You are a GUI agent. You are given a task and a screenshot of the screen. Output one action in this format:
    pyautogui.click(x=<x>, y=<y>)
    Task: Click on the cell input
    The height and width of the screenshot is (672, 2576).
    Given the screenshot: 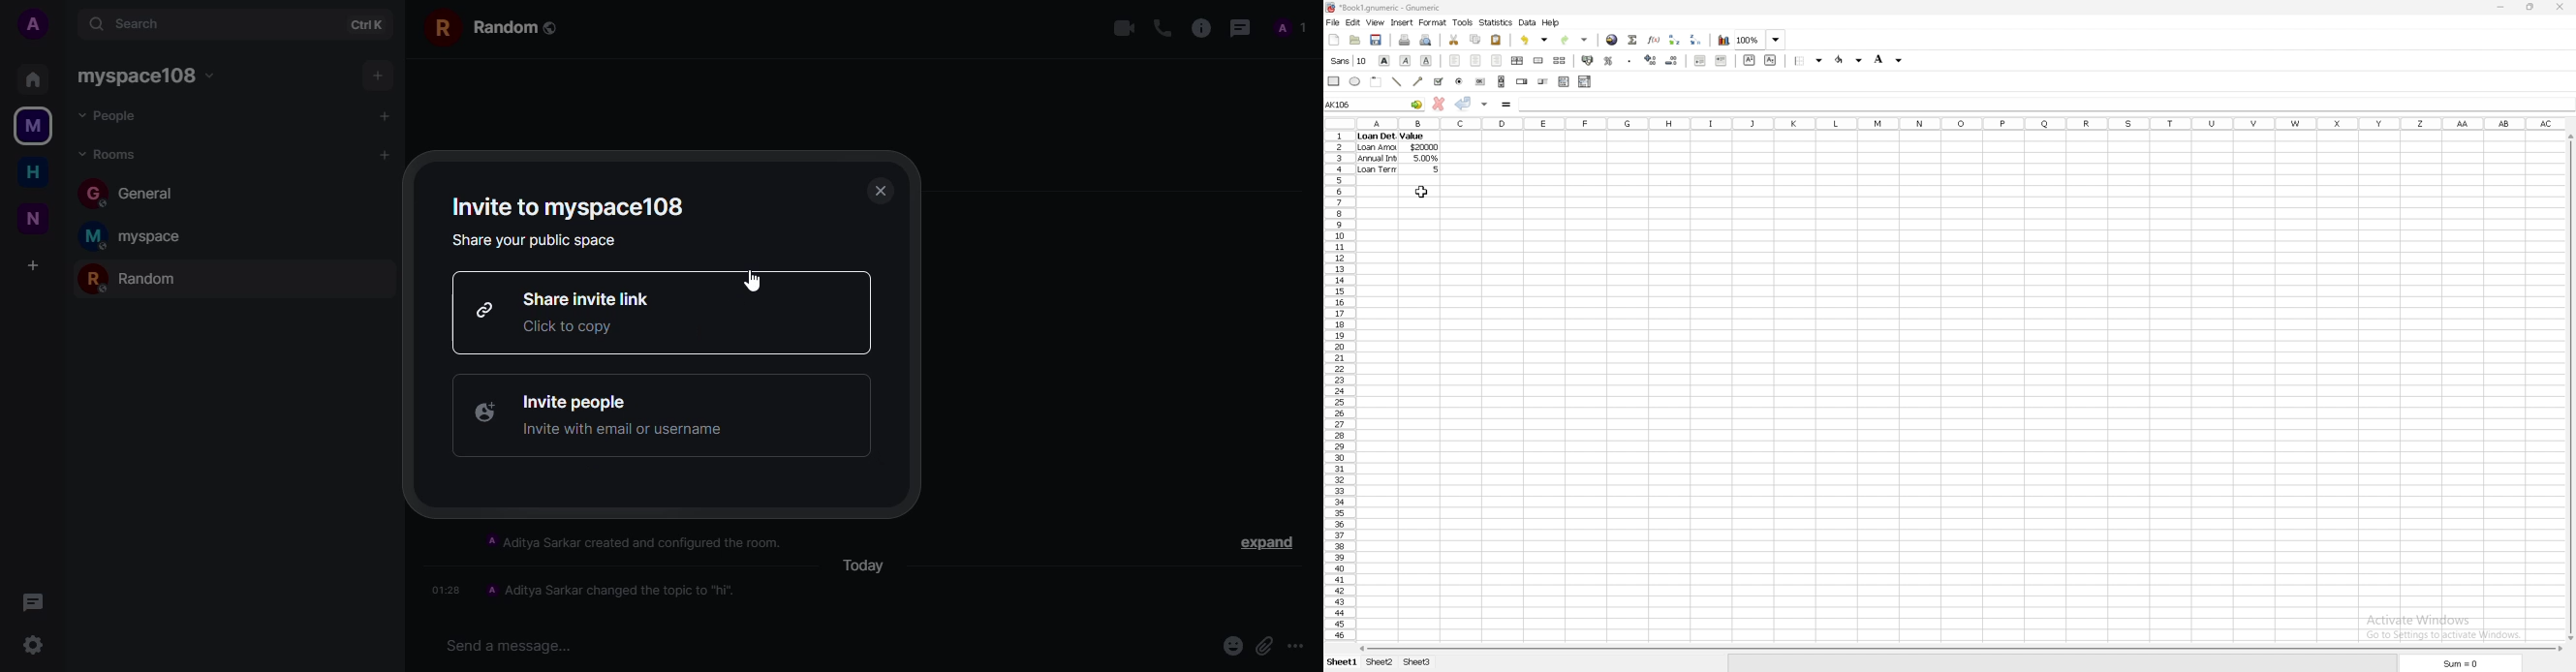 What is the action you would take?
    pyautogui.click(x=2045, y=104)
    